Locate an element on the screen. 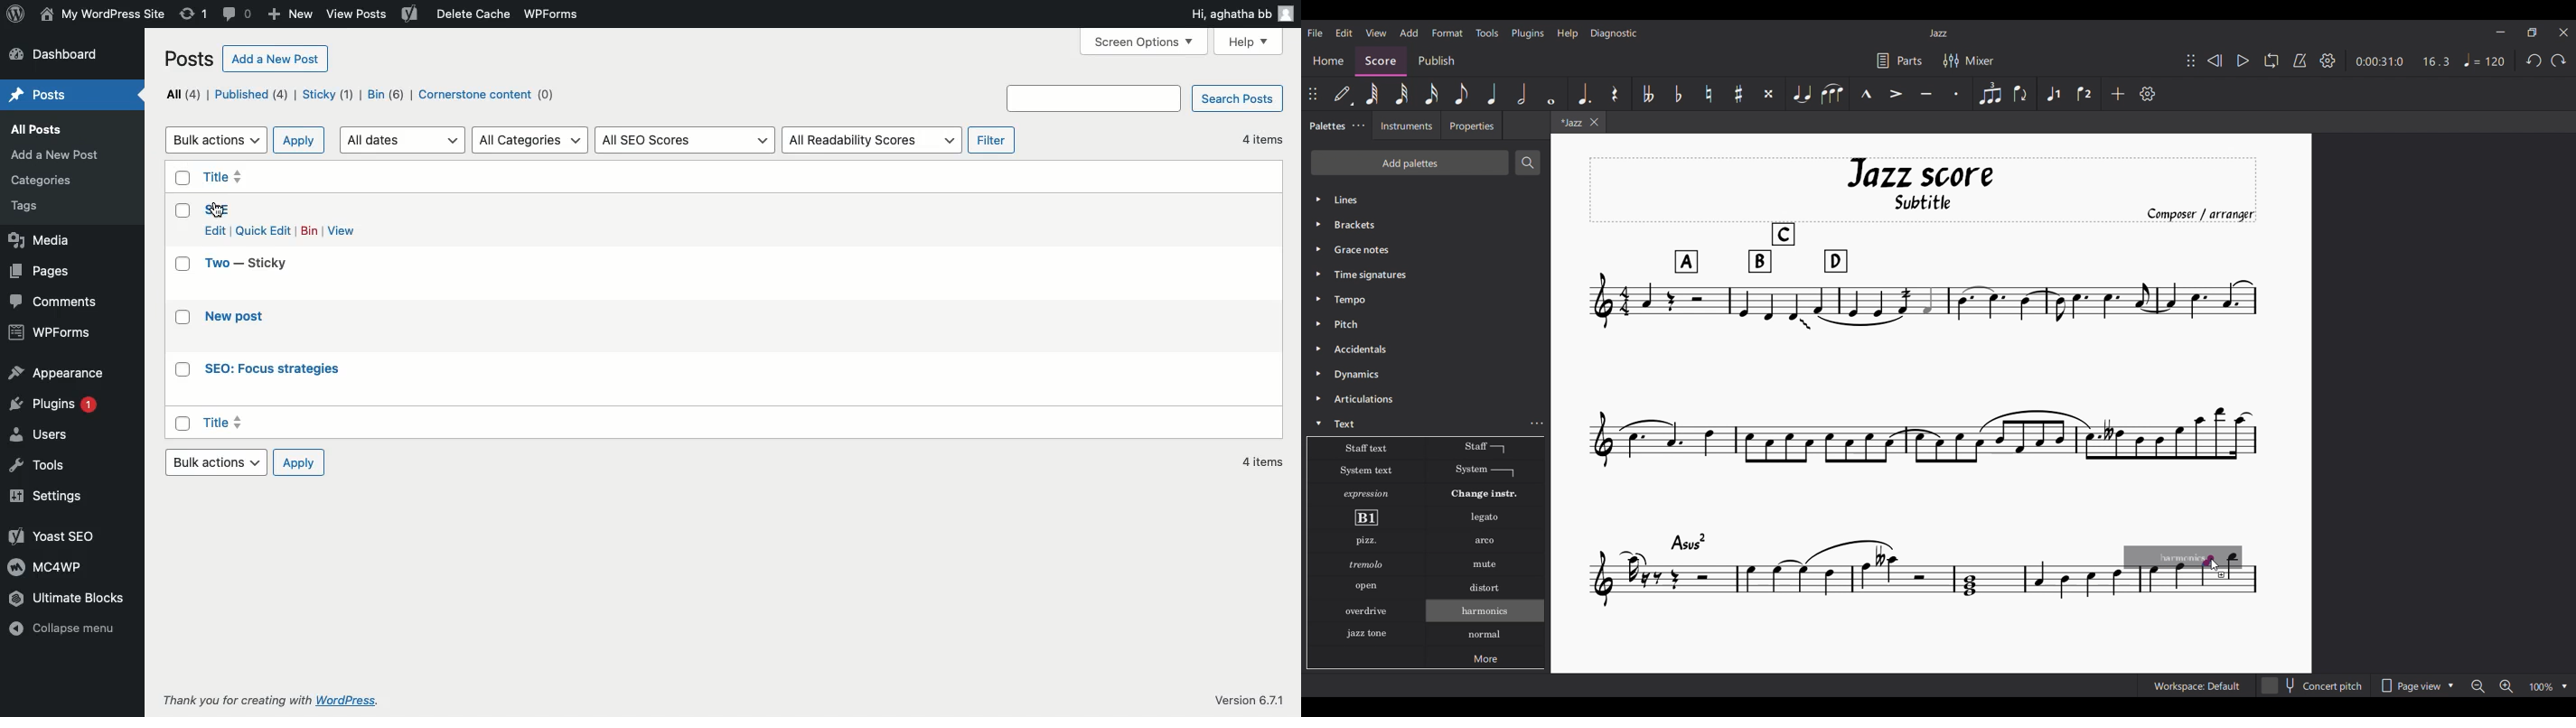  Augmentation dot is located at coordinates (1583, 94).